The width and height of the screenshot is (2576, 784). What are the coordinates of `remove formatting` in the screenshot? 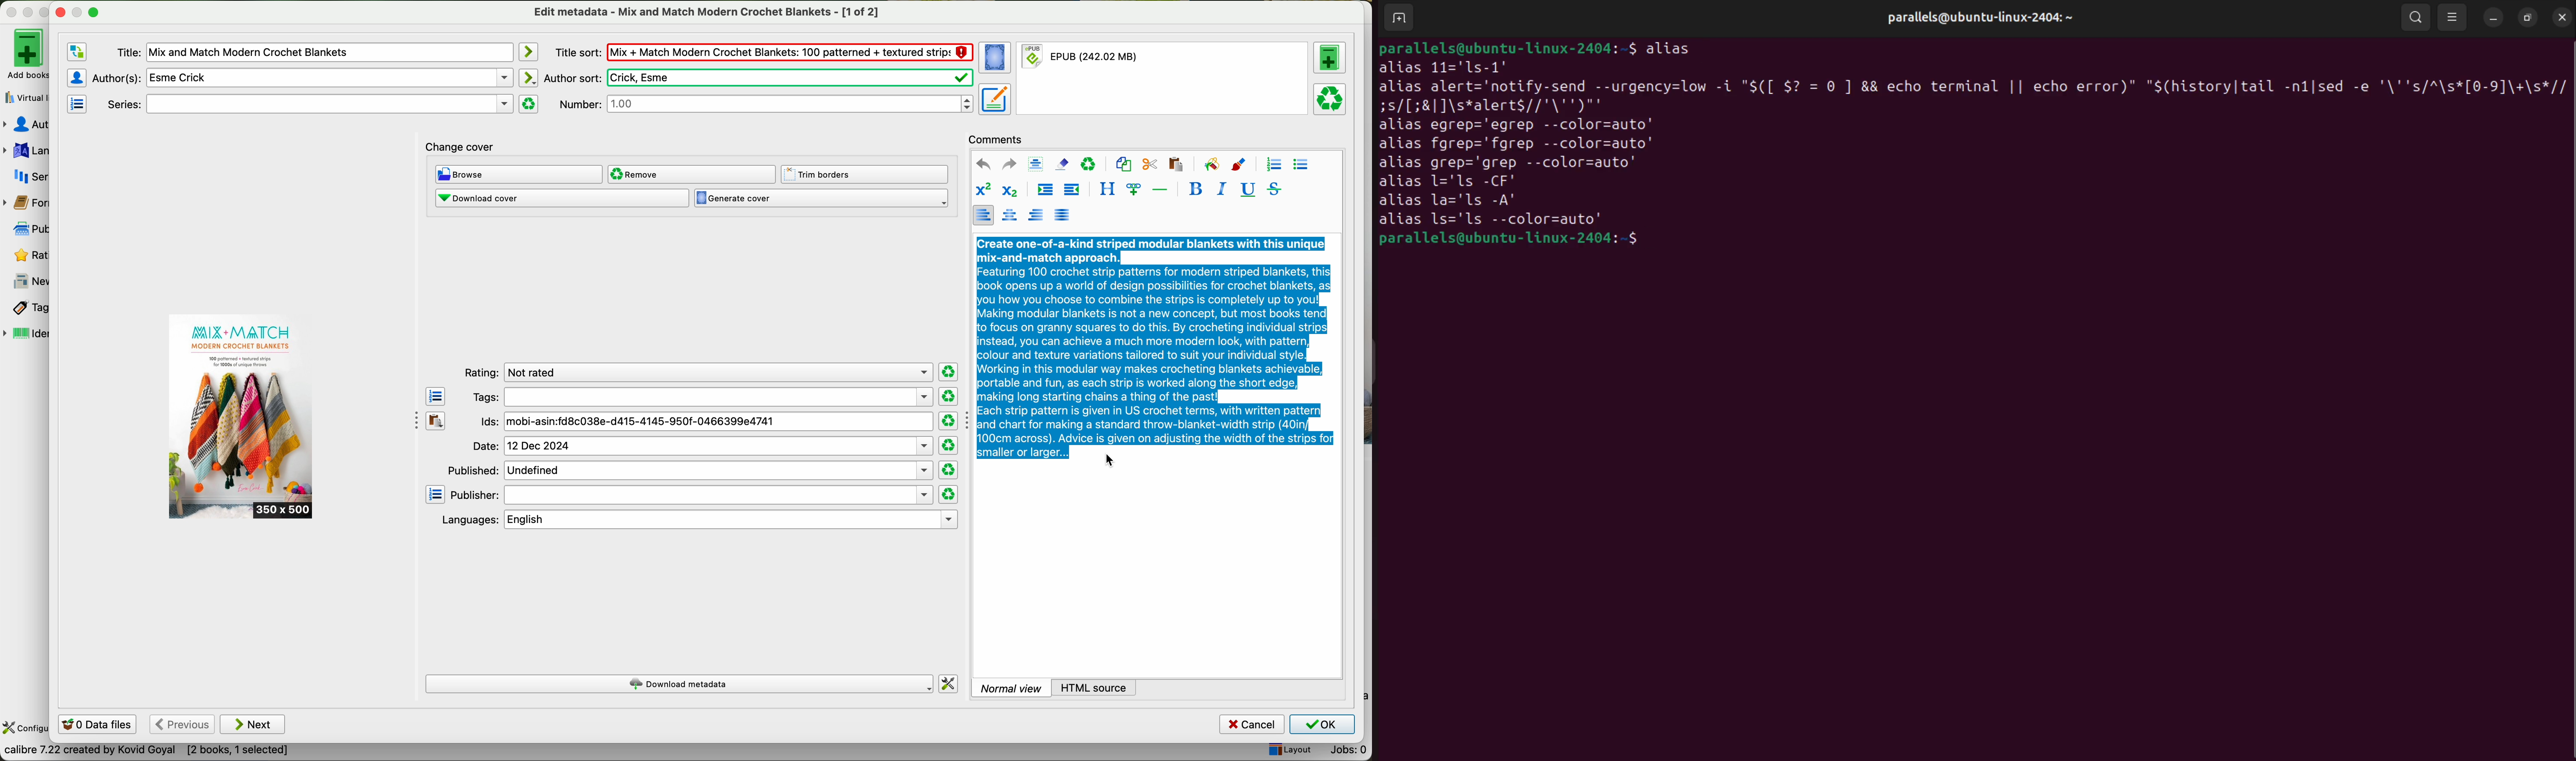 It's located at (1062, 163).